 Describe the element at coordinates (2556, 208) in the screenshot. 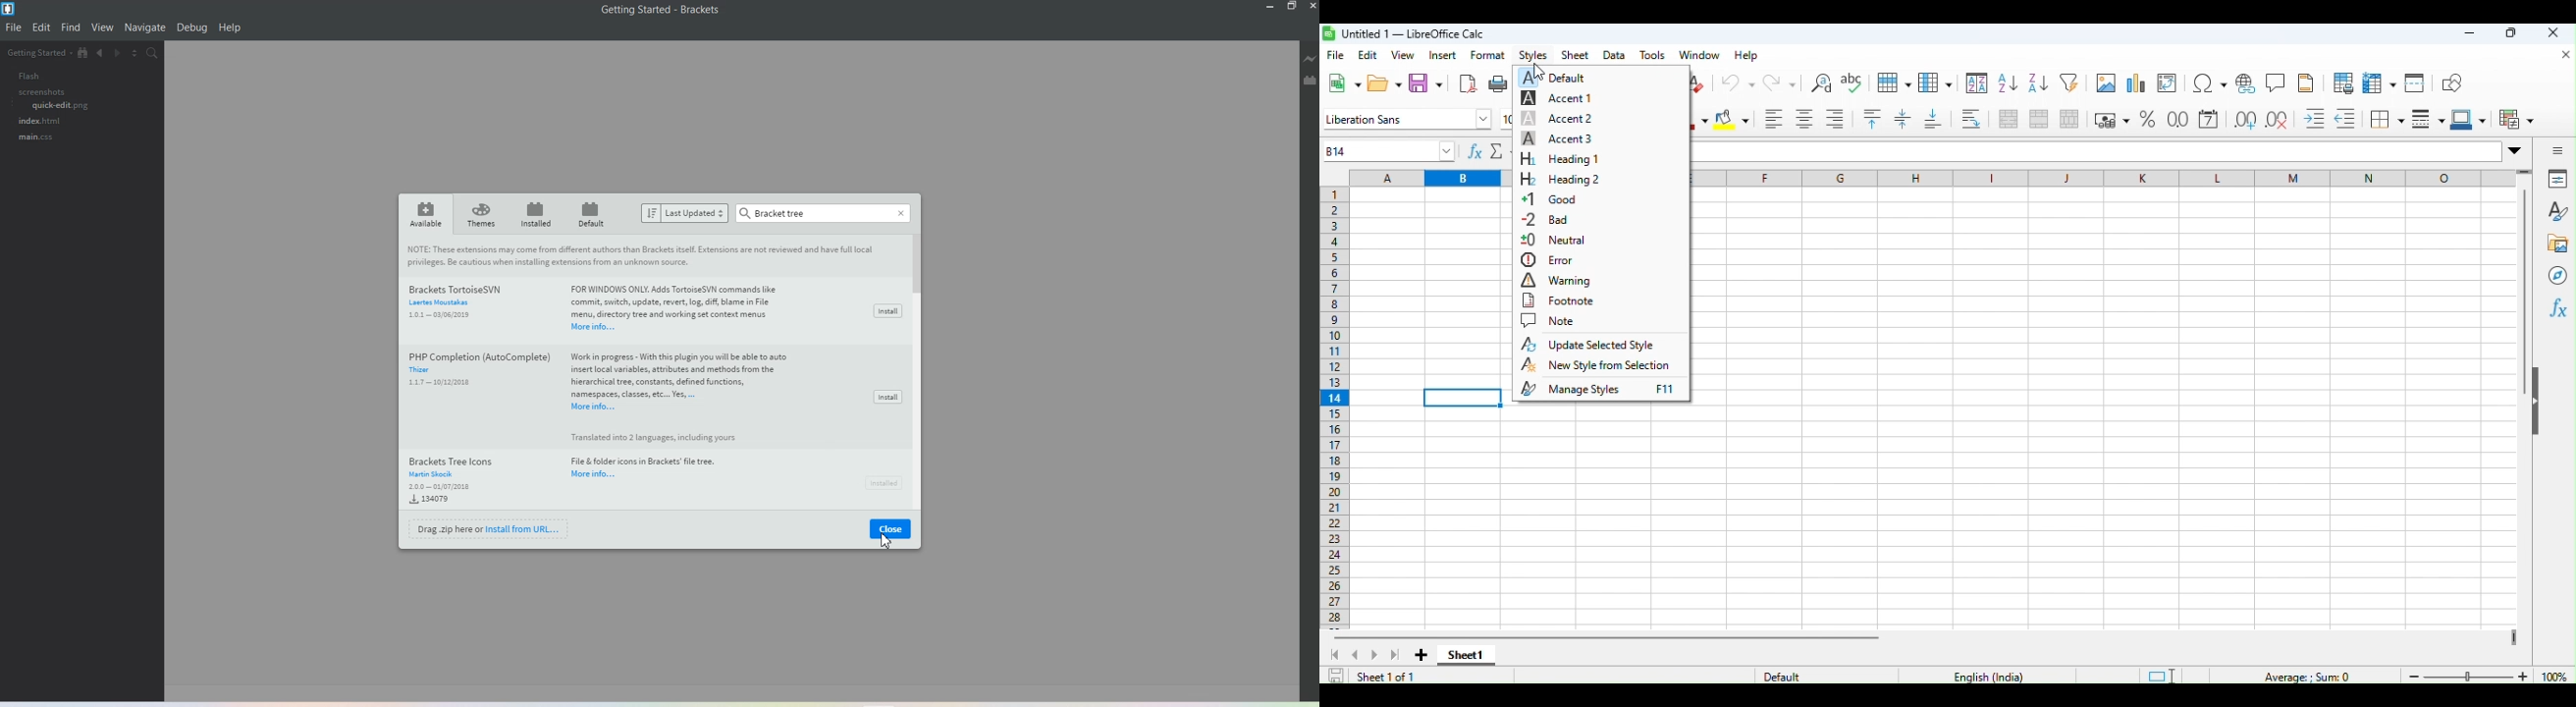

I see `Style` at that location.